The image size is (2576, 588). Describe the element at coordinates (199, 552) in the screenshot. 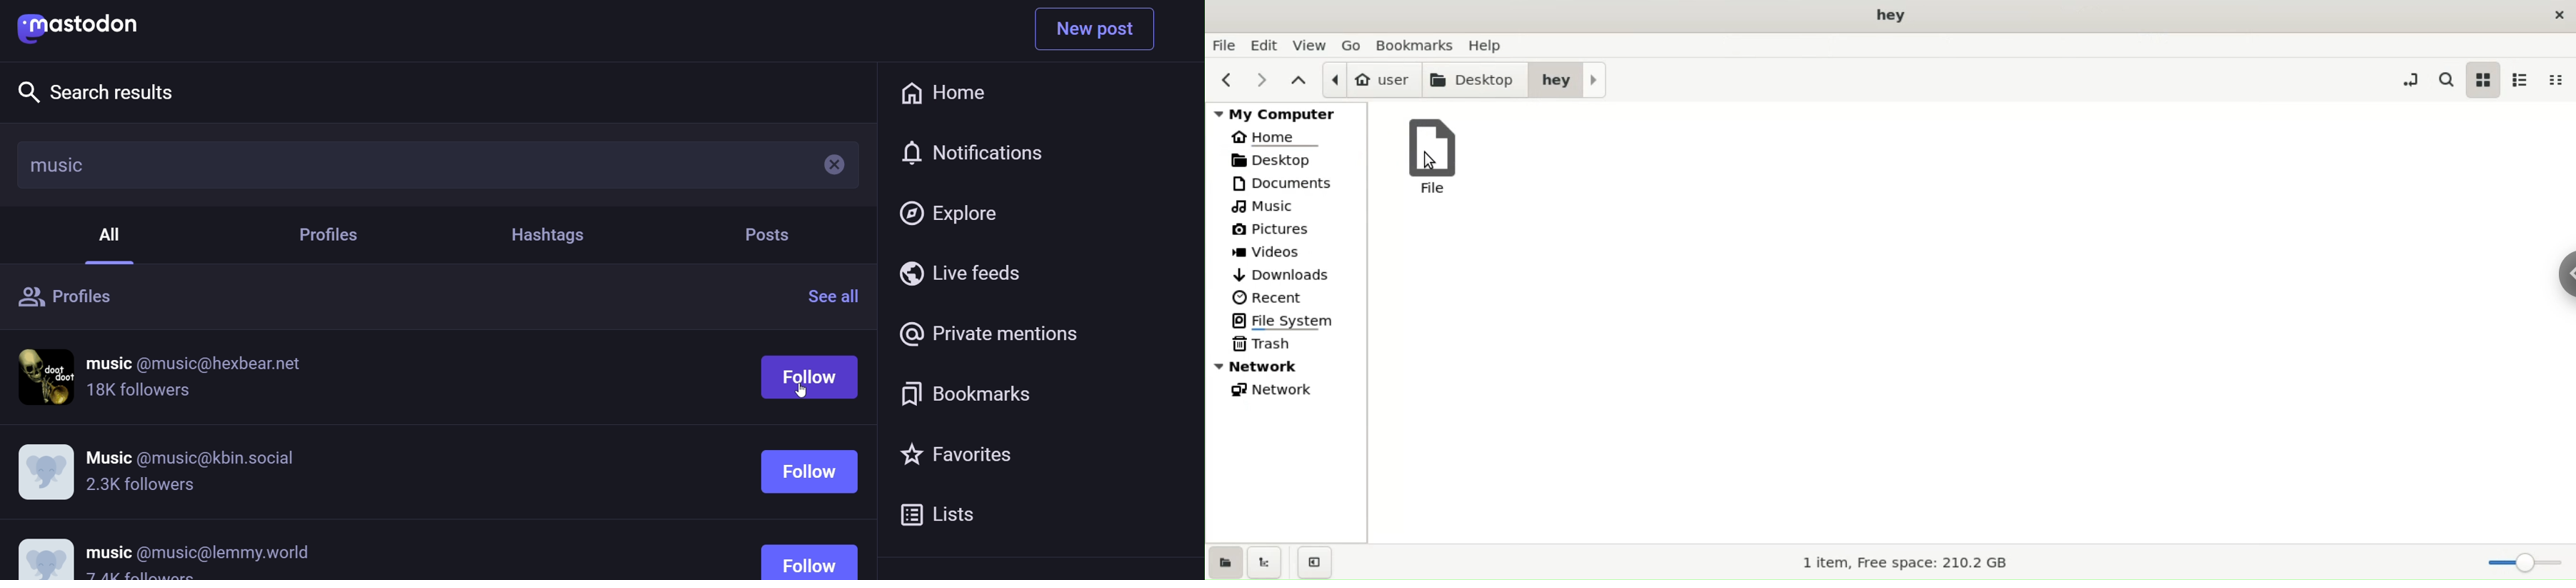

I see `name` at that location.